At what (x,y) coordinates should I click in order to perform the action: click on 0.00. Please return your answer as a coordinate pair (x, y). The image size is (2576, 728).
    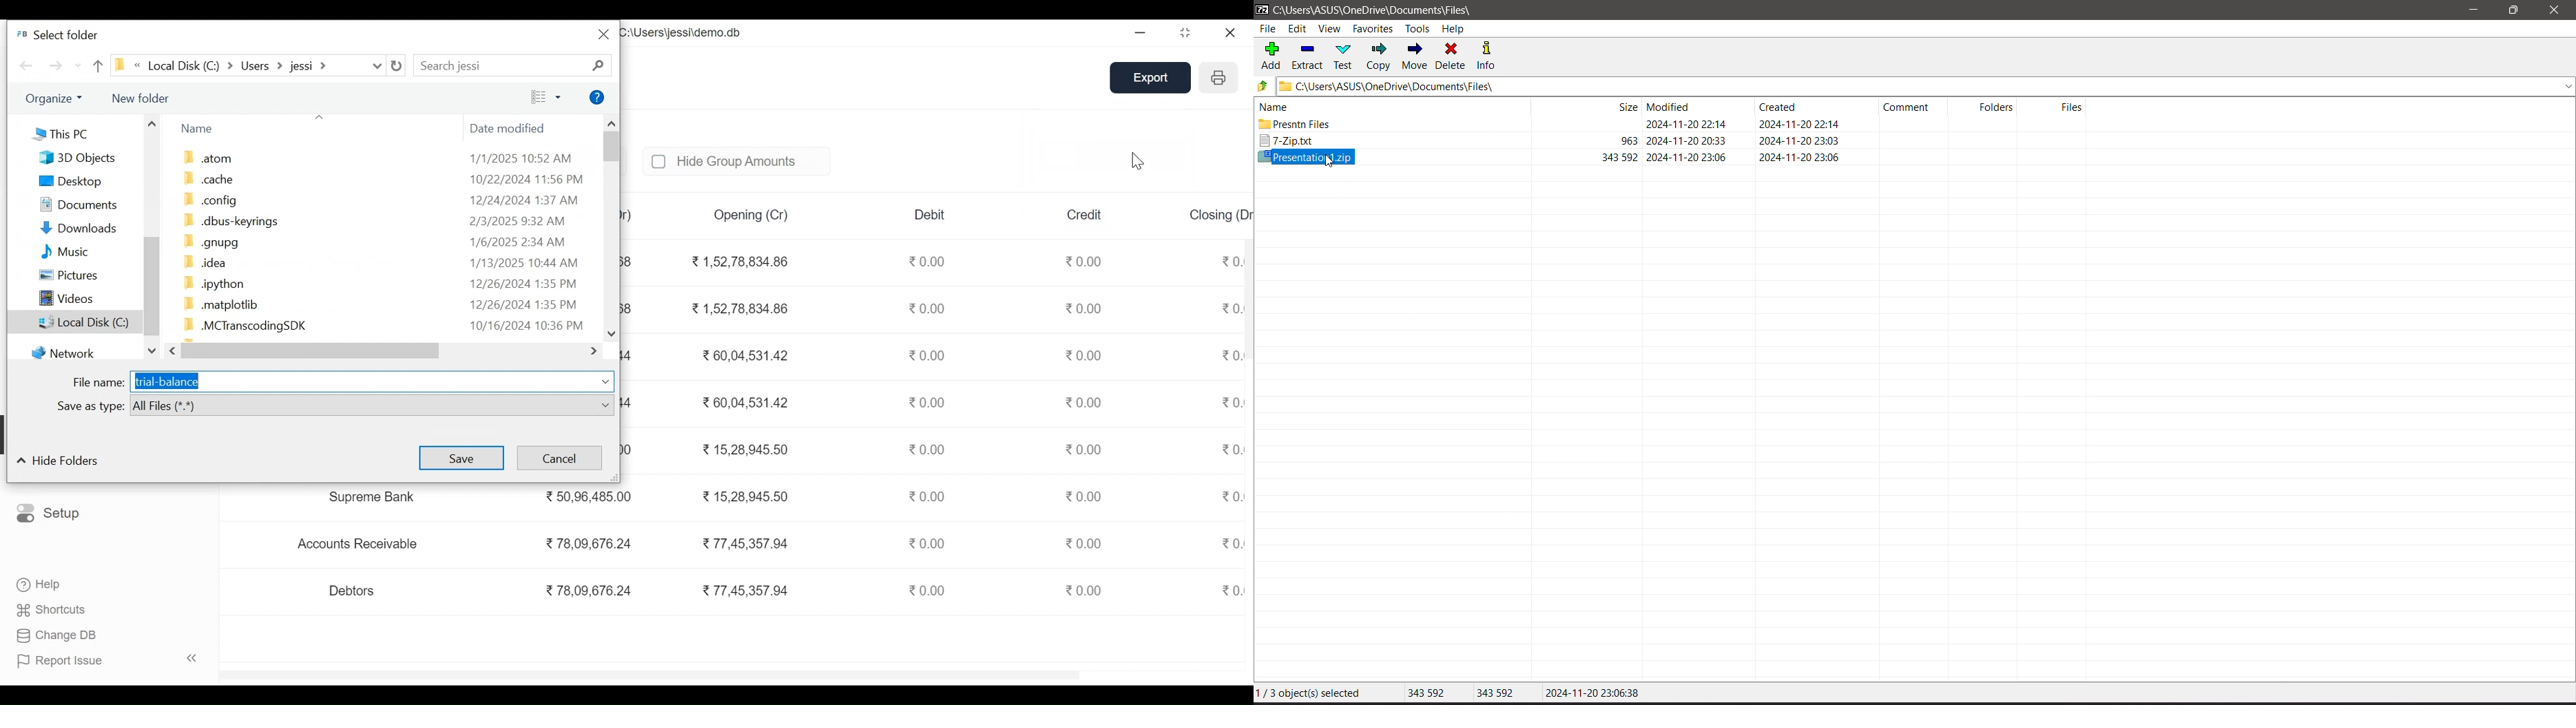
    Looking at the image, I should click on (930, 543).